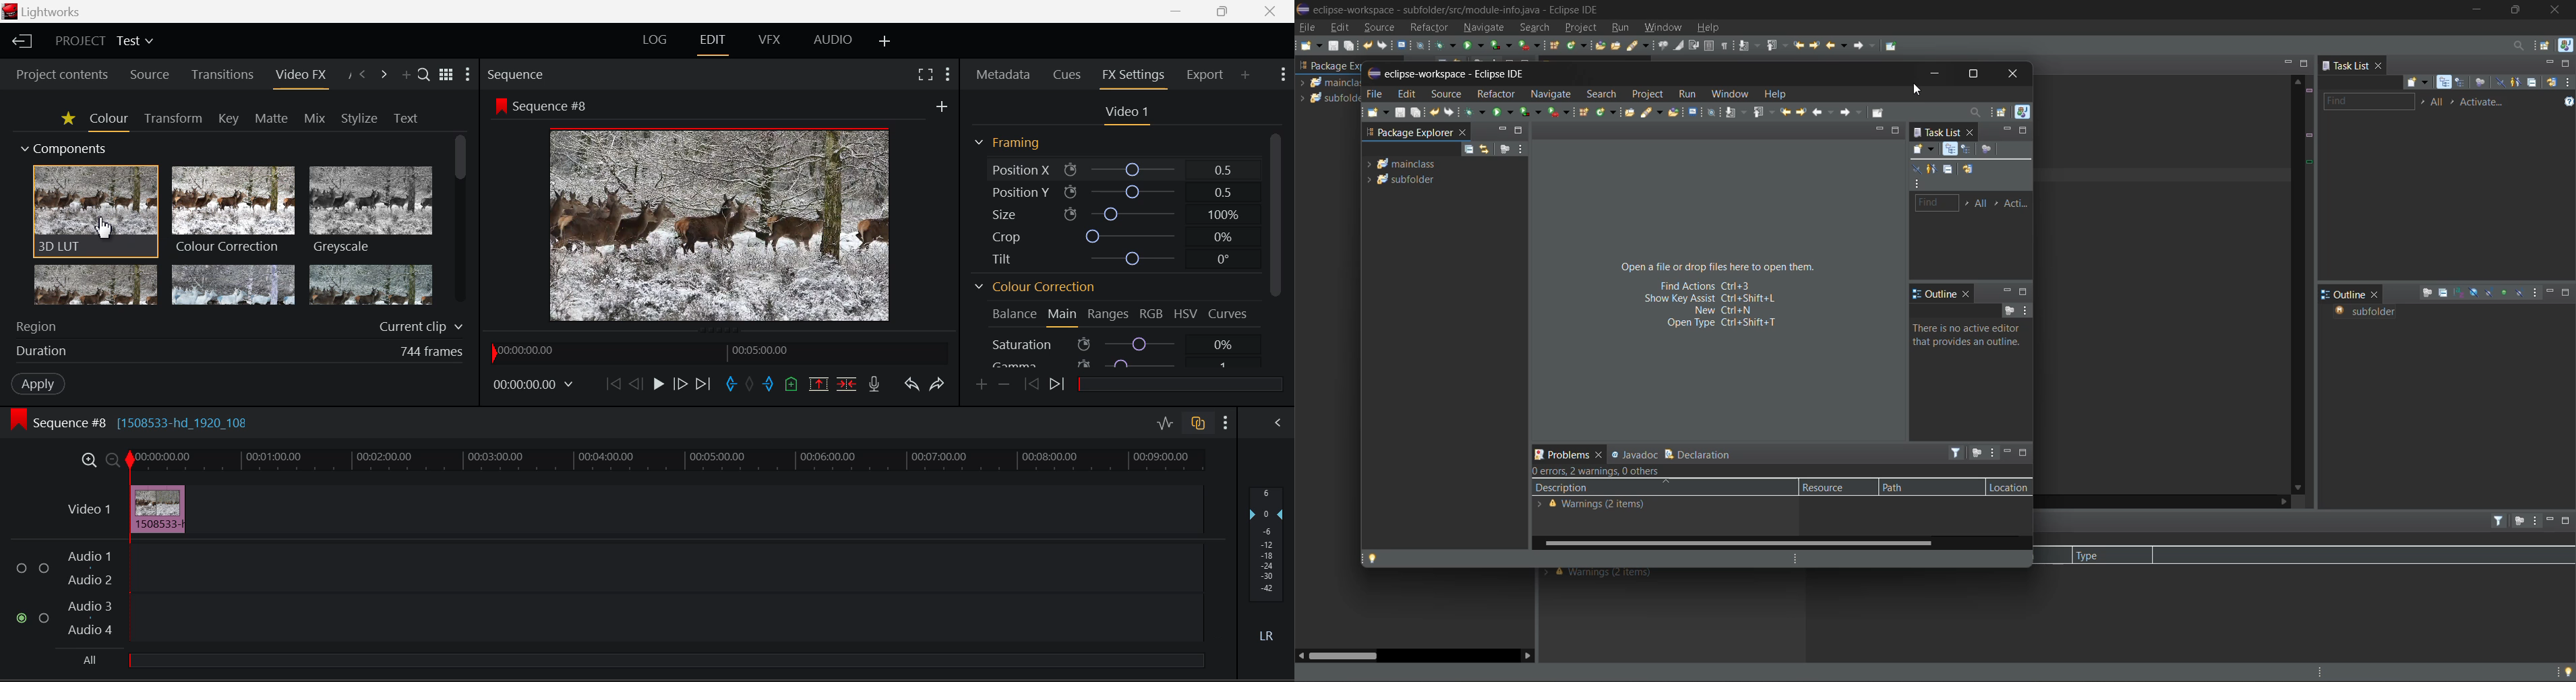 The width and height of the screenshot is (2576, 700). What do you see at coordinates (385, 73) in the screenshot?
I see `Next Panel` at bounding box center [385, 73].